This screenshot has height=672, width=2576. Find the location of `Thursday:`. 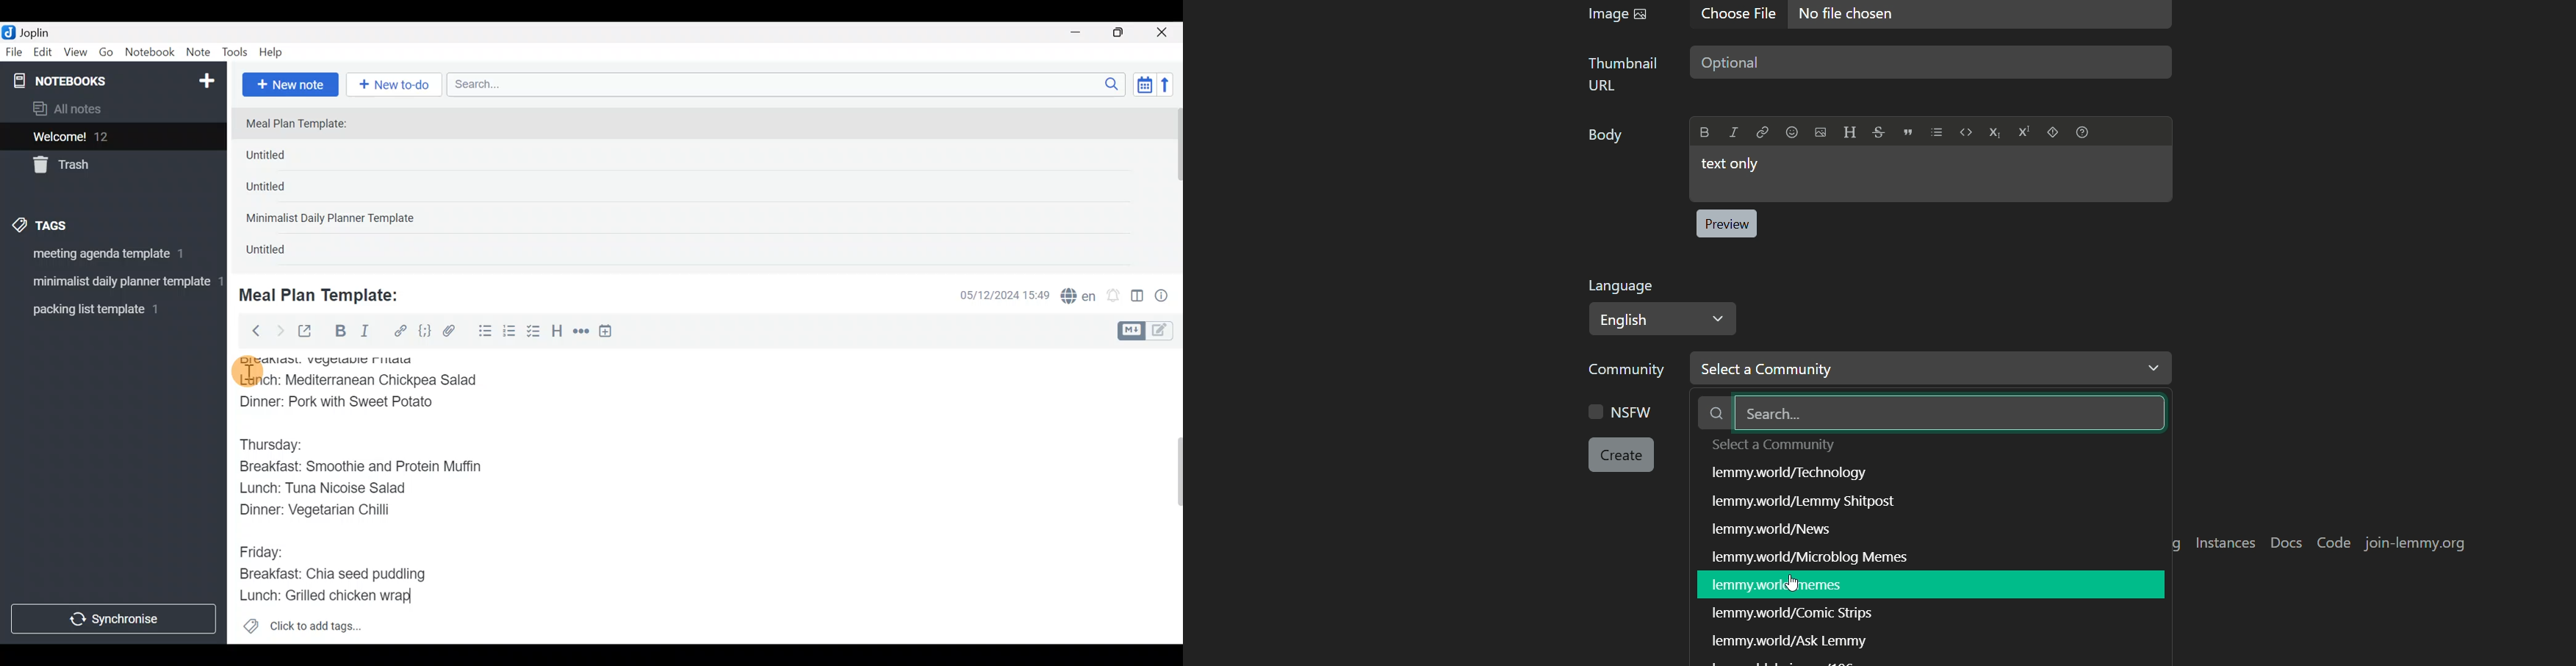

Thursday: is located at coordinates (280, 445).